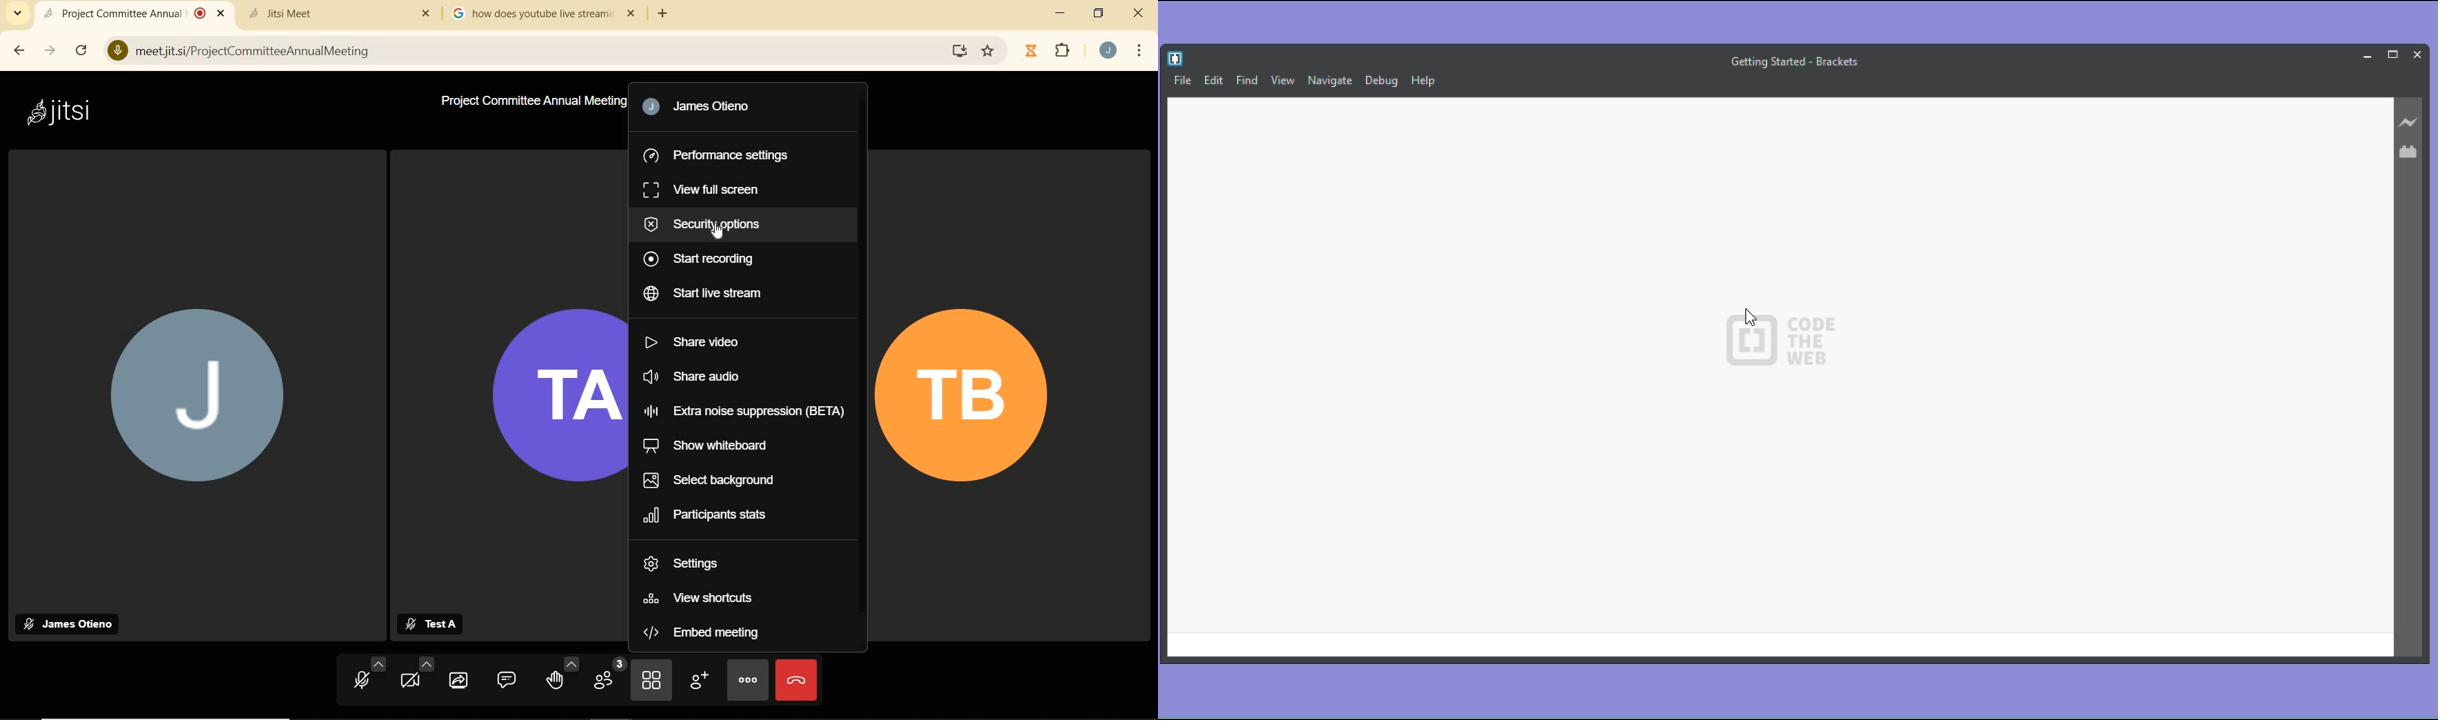 The height and width of the screenshot is (728, 2464). Describe the element at coordinates (63, 112) in the screenshot. I see `jitsi` at that location.